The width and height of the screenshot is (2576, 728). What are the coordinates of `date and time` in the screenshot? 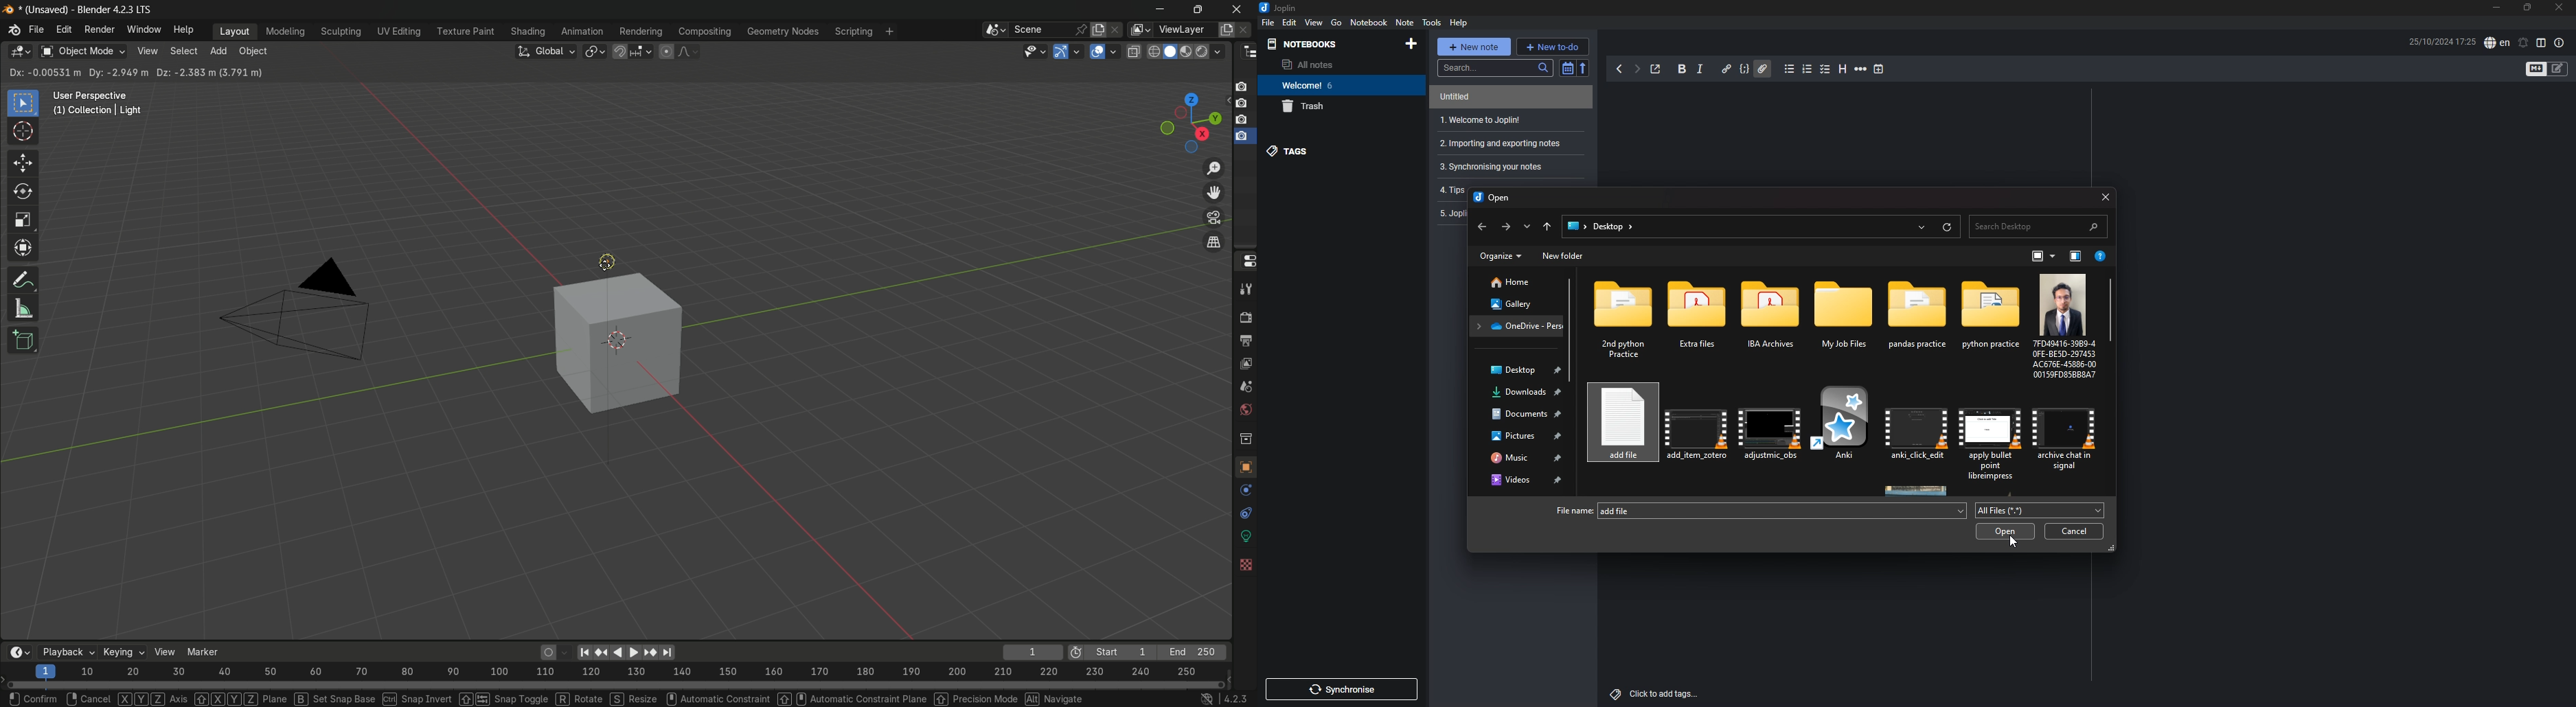 It's located at (2442, 41).